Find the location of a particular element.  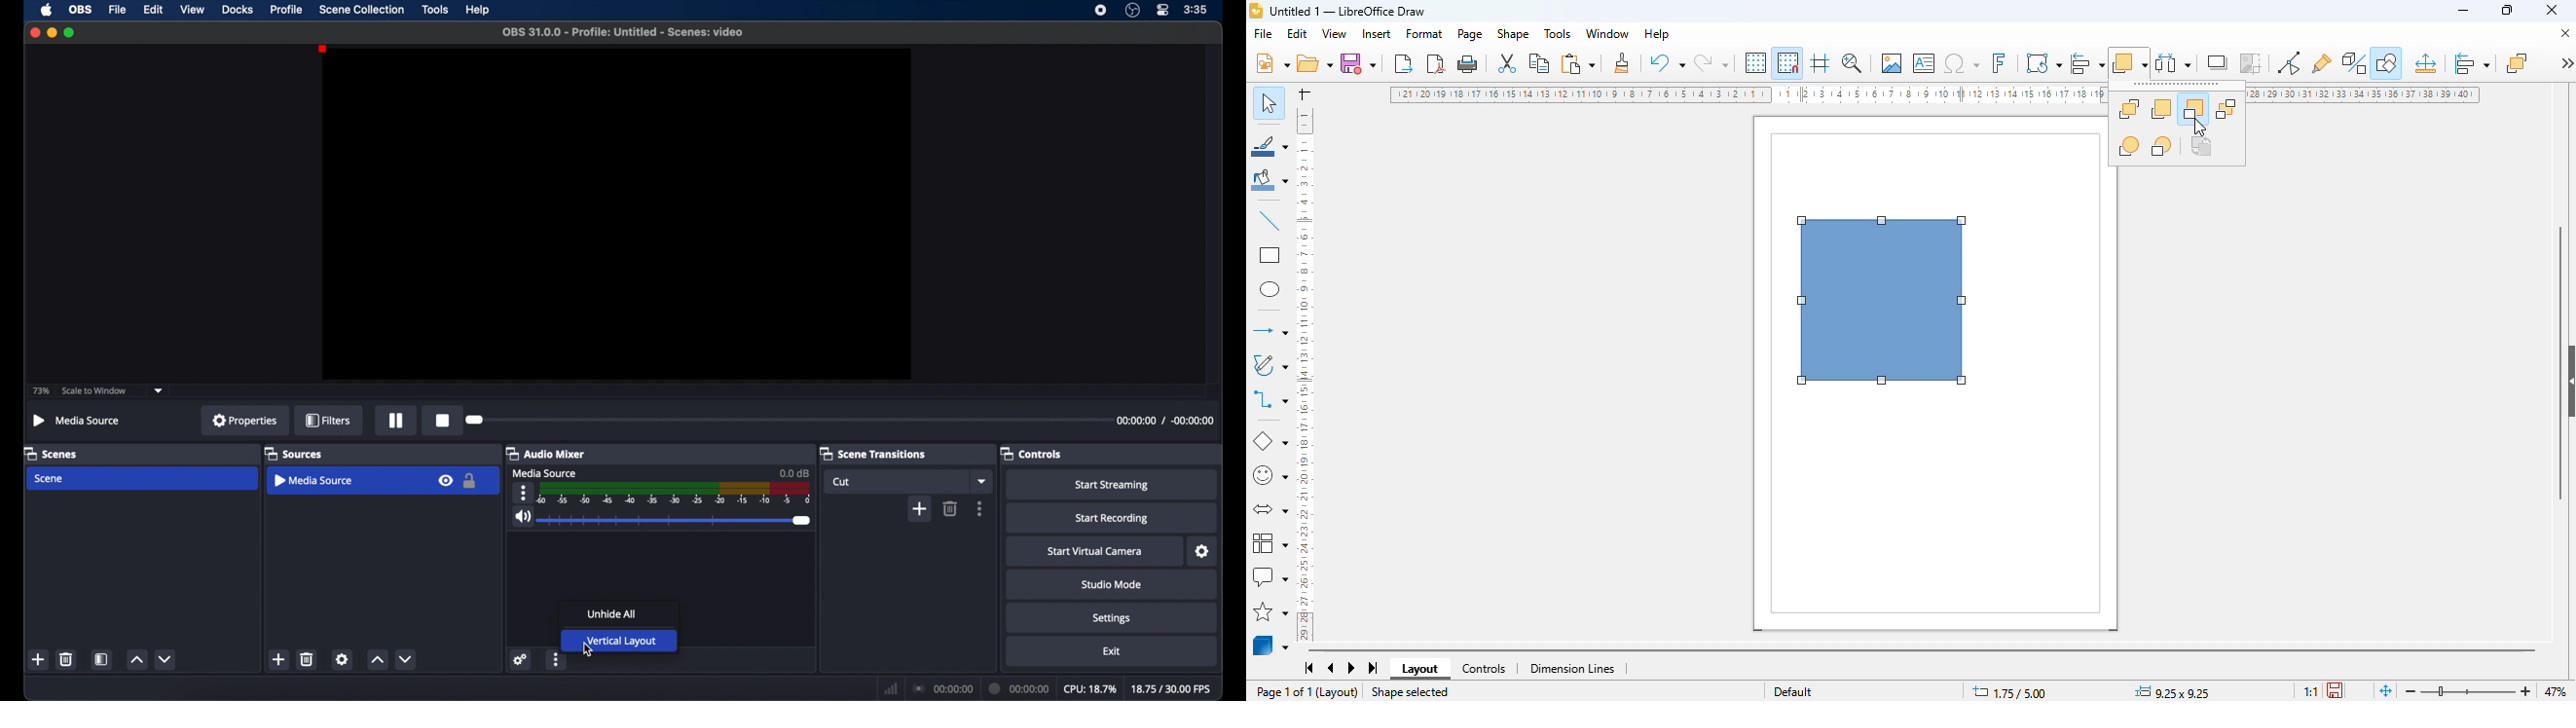

close is located at coordinates (2552, 10).